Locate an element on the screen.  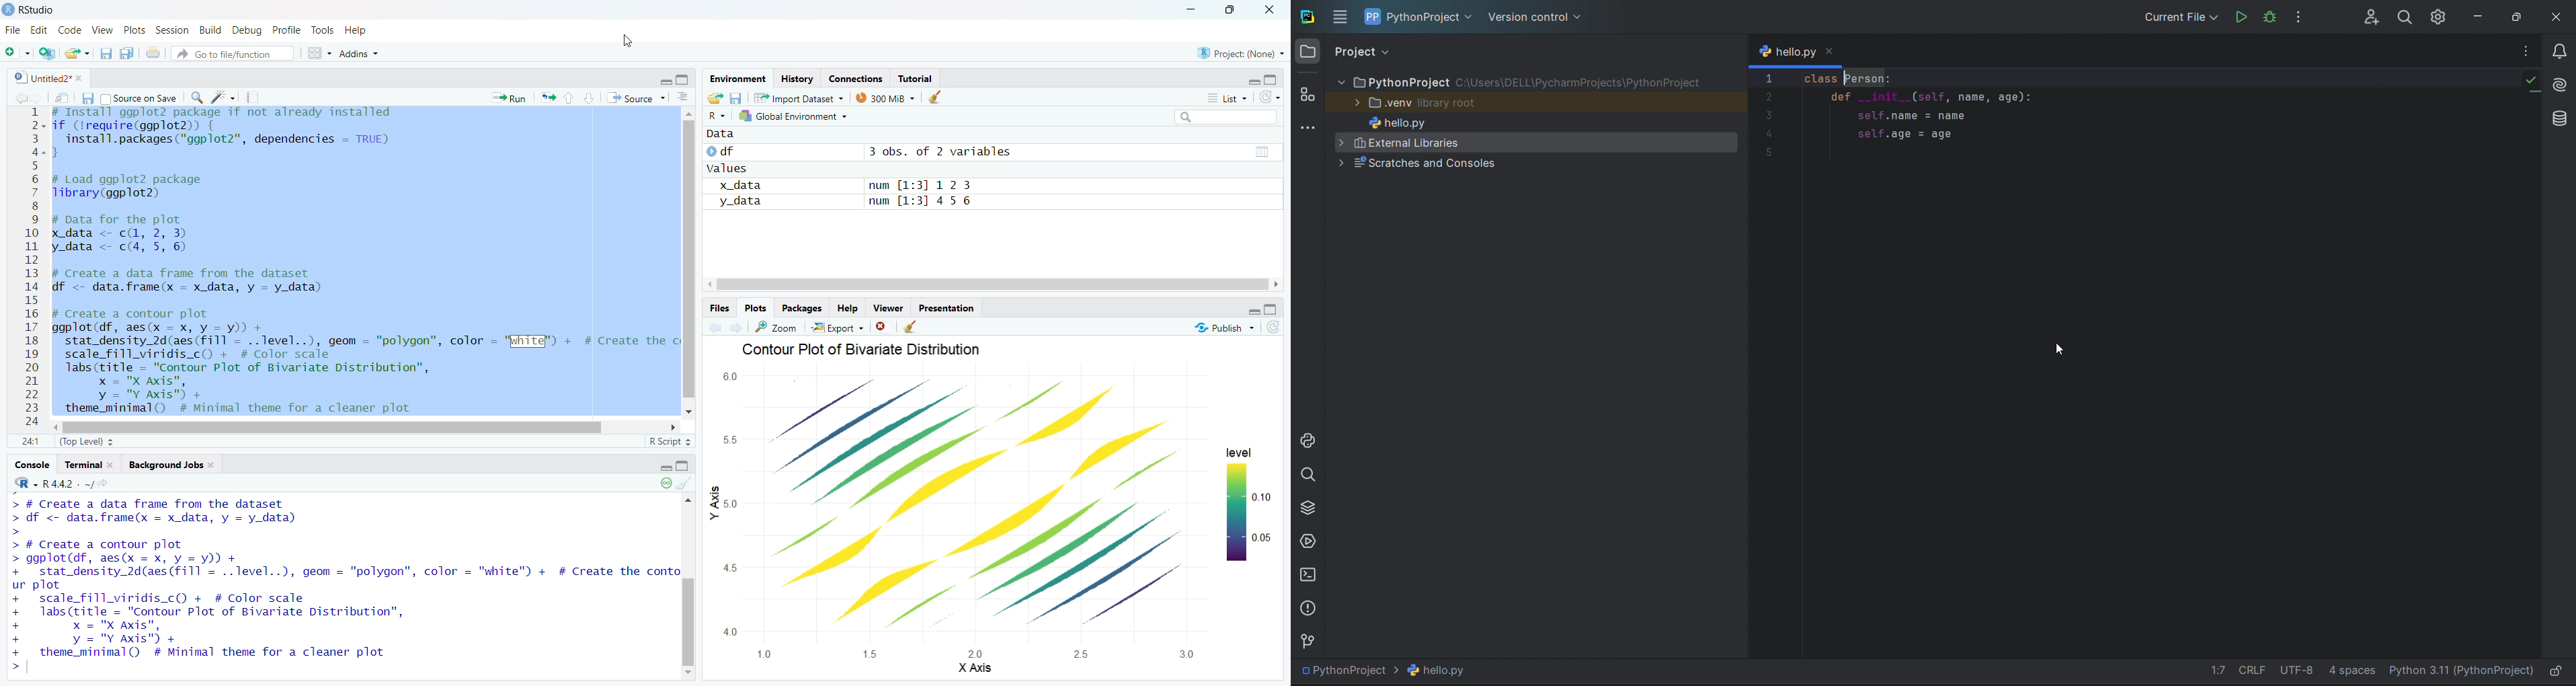
 Import Dataset  is located at coordinates (800, 98).